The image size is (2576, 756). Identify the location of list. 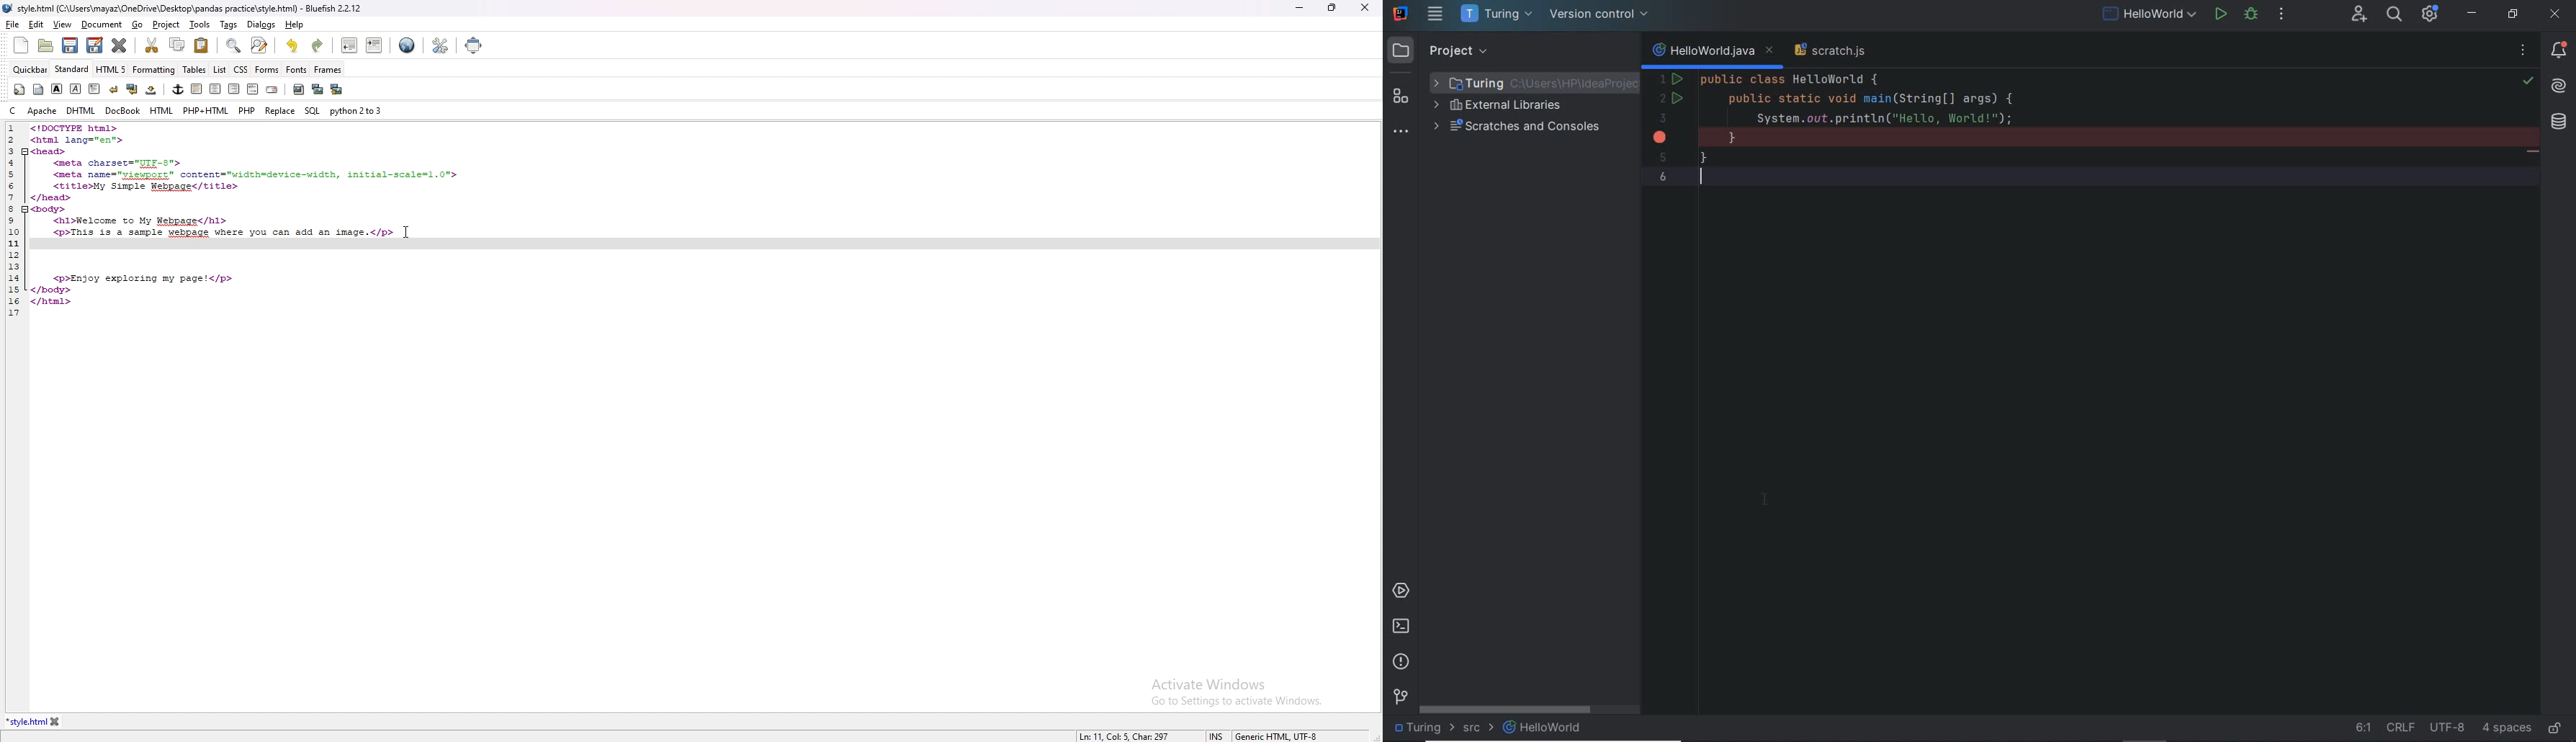
(220, 71).